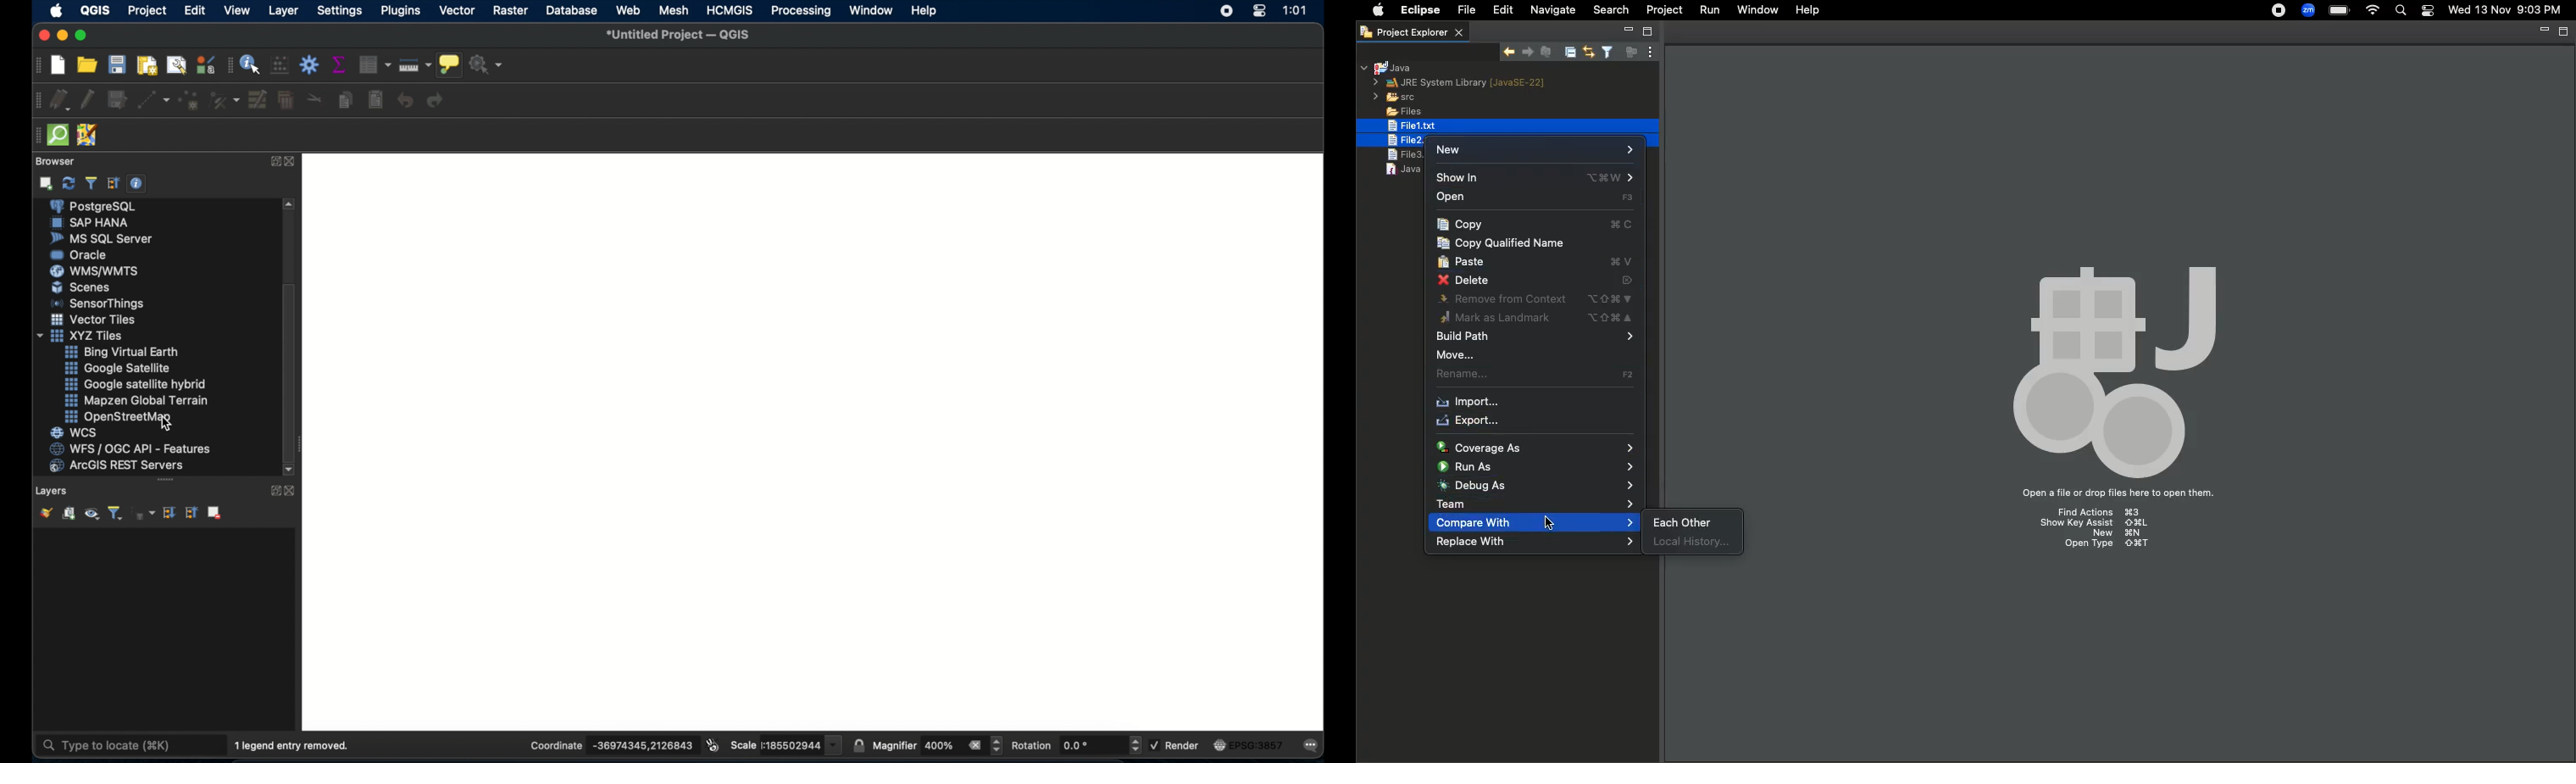 This screenshot has height=784, width=2576. What do you see at coordinates (1294, 11) in the screenshot?
I see `time` at bounding box center [1294, 11].